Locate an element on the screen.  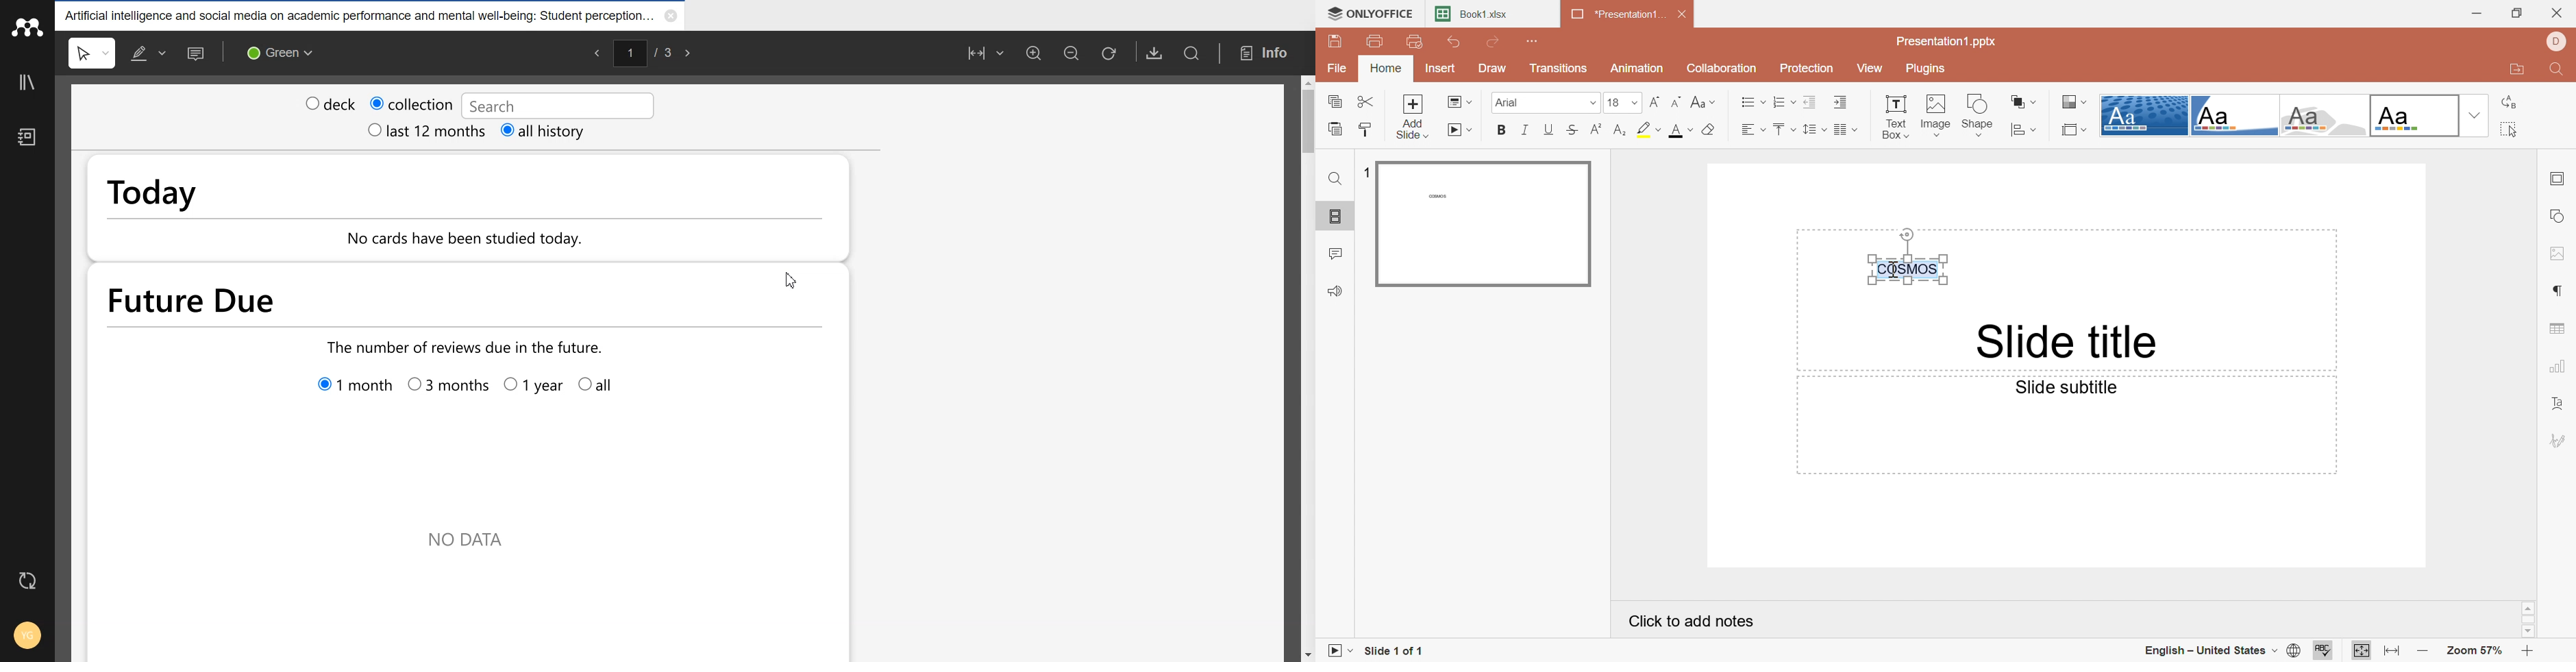
Zoom out is located at coordinates (2423, 653).